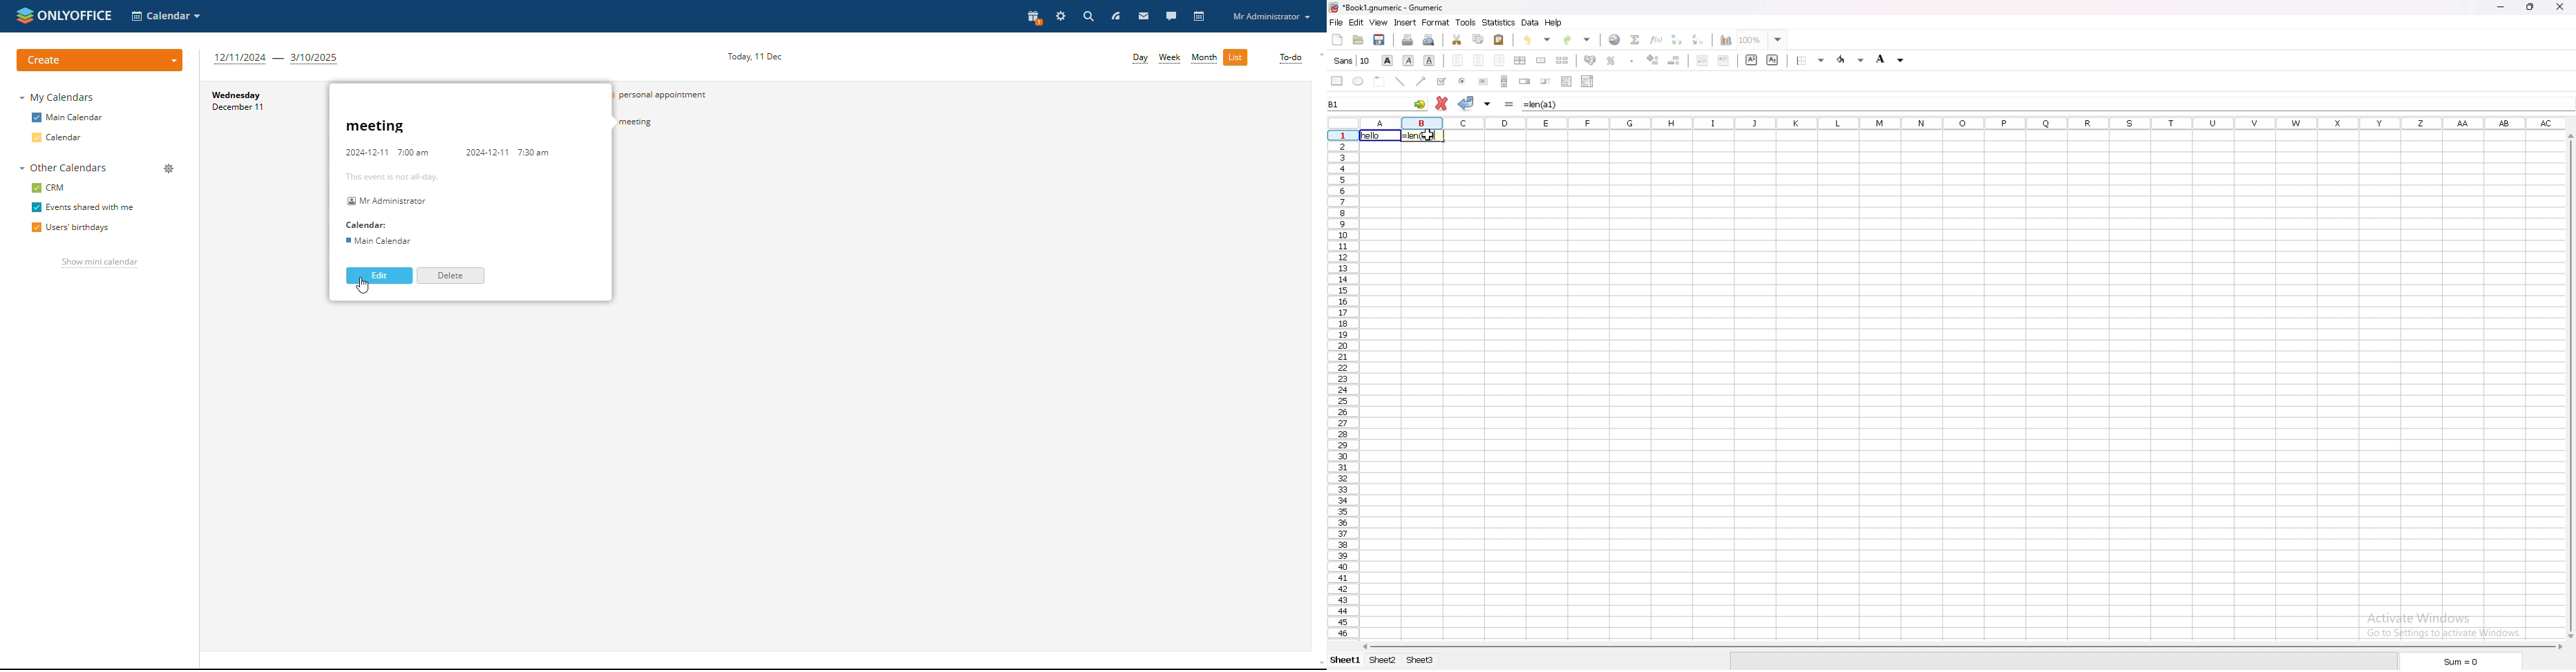 The width and height of the screenshot is (2576, 672). Describe the element at coordinates (2570, 388) in the screenshot. I see `scroll bar` at that location.